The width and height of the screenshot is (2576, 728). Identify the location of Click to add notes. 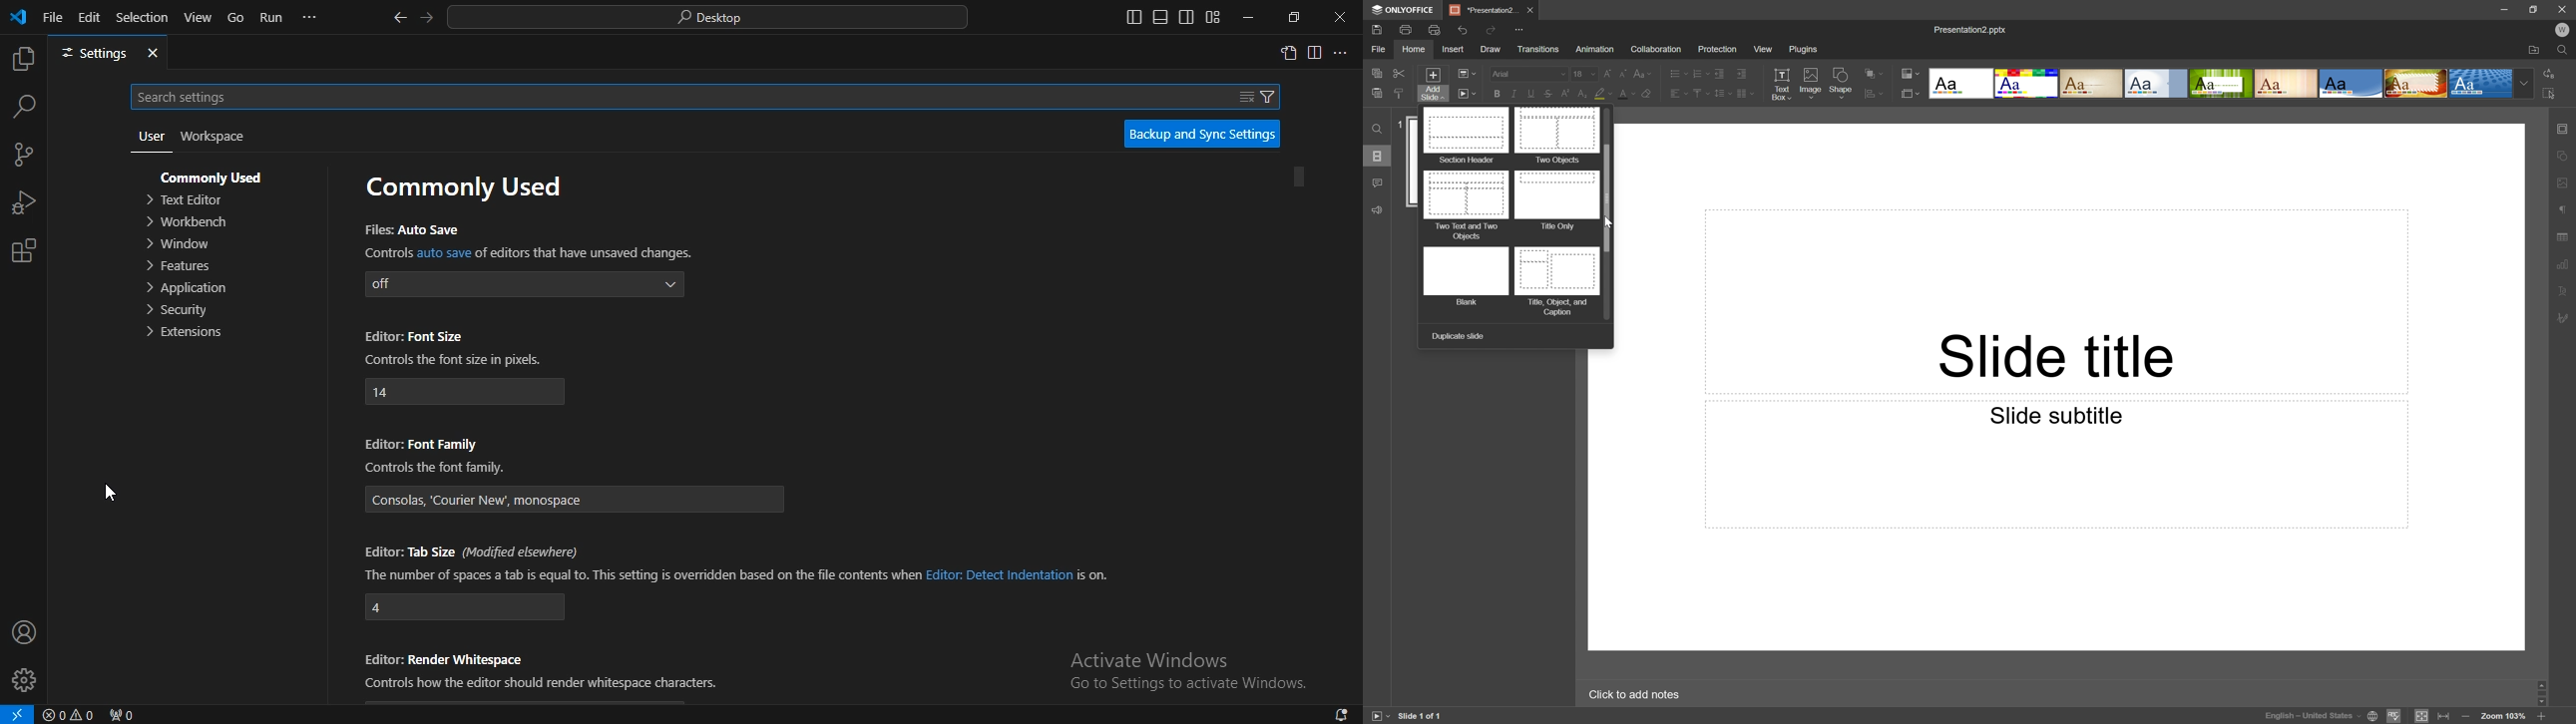
(1641, 693).